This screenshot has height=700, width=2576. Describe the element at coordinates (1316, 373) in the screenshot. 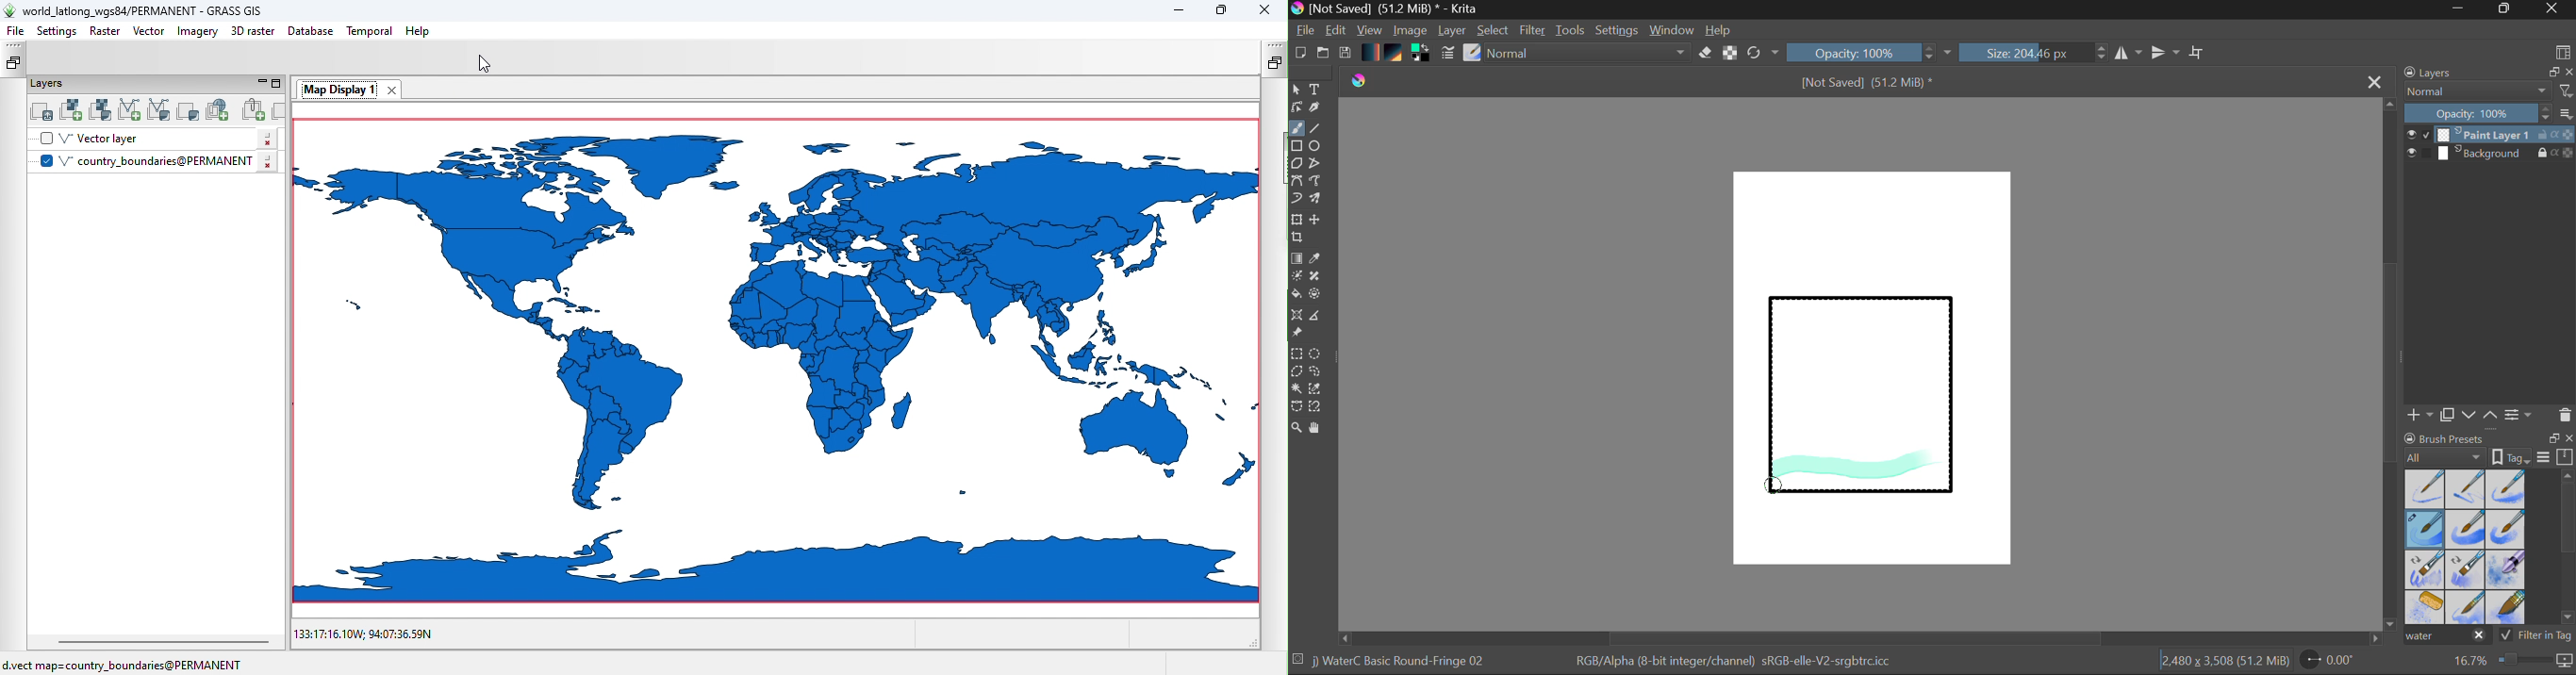

I see `Freehand Selection` at that location.